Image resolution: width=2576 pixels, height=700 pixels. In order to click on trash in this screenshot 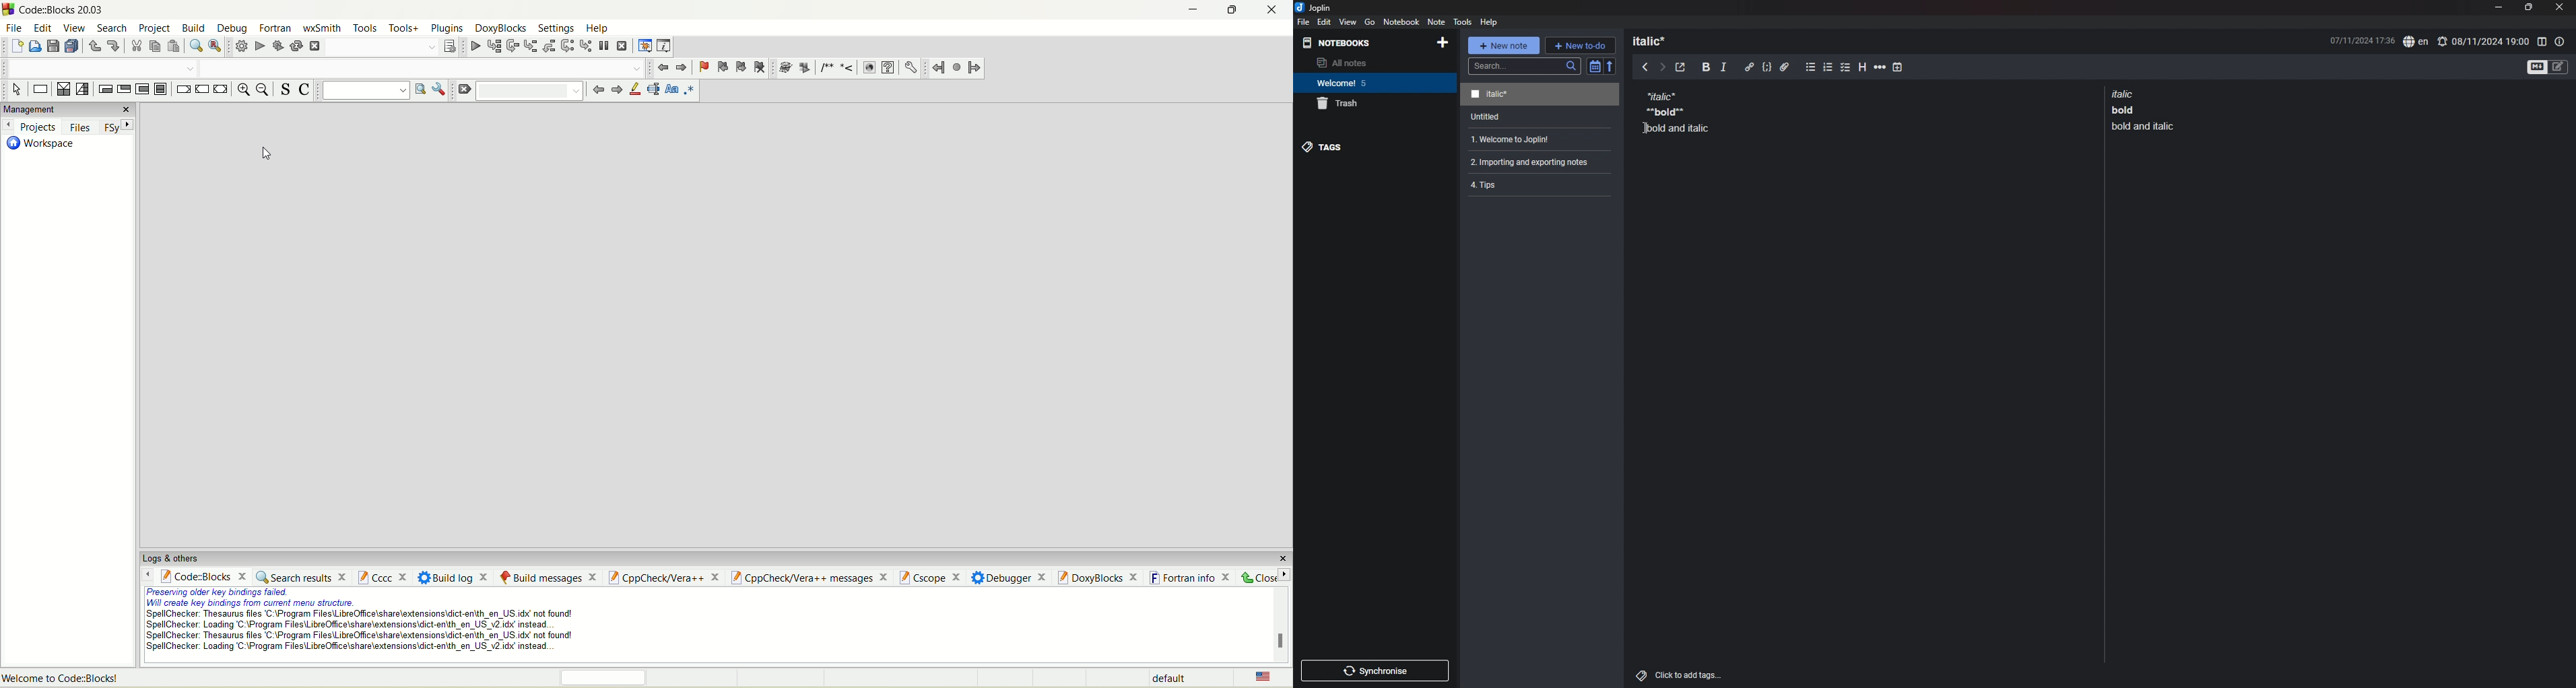, I will do `click(1375, 104)`.